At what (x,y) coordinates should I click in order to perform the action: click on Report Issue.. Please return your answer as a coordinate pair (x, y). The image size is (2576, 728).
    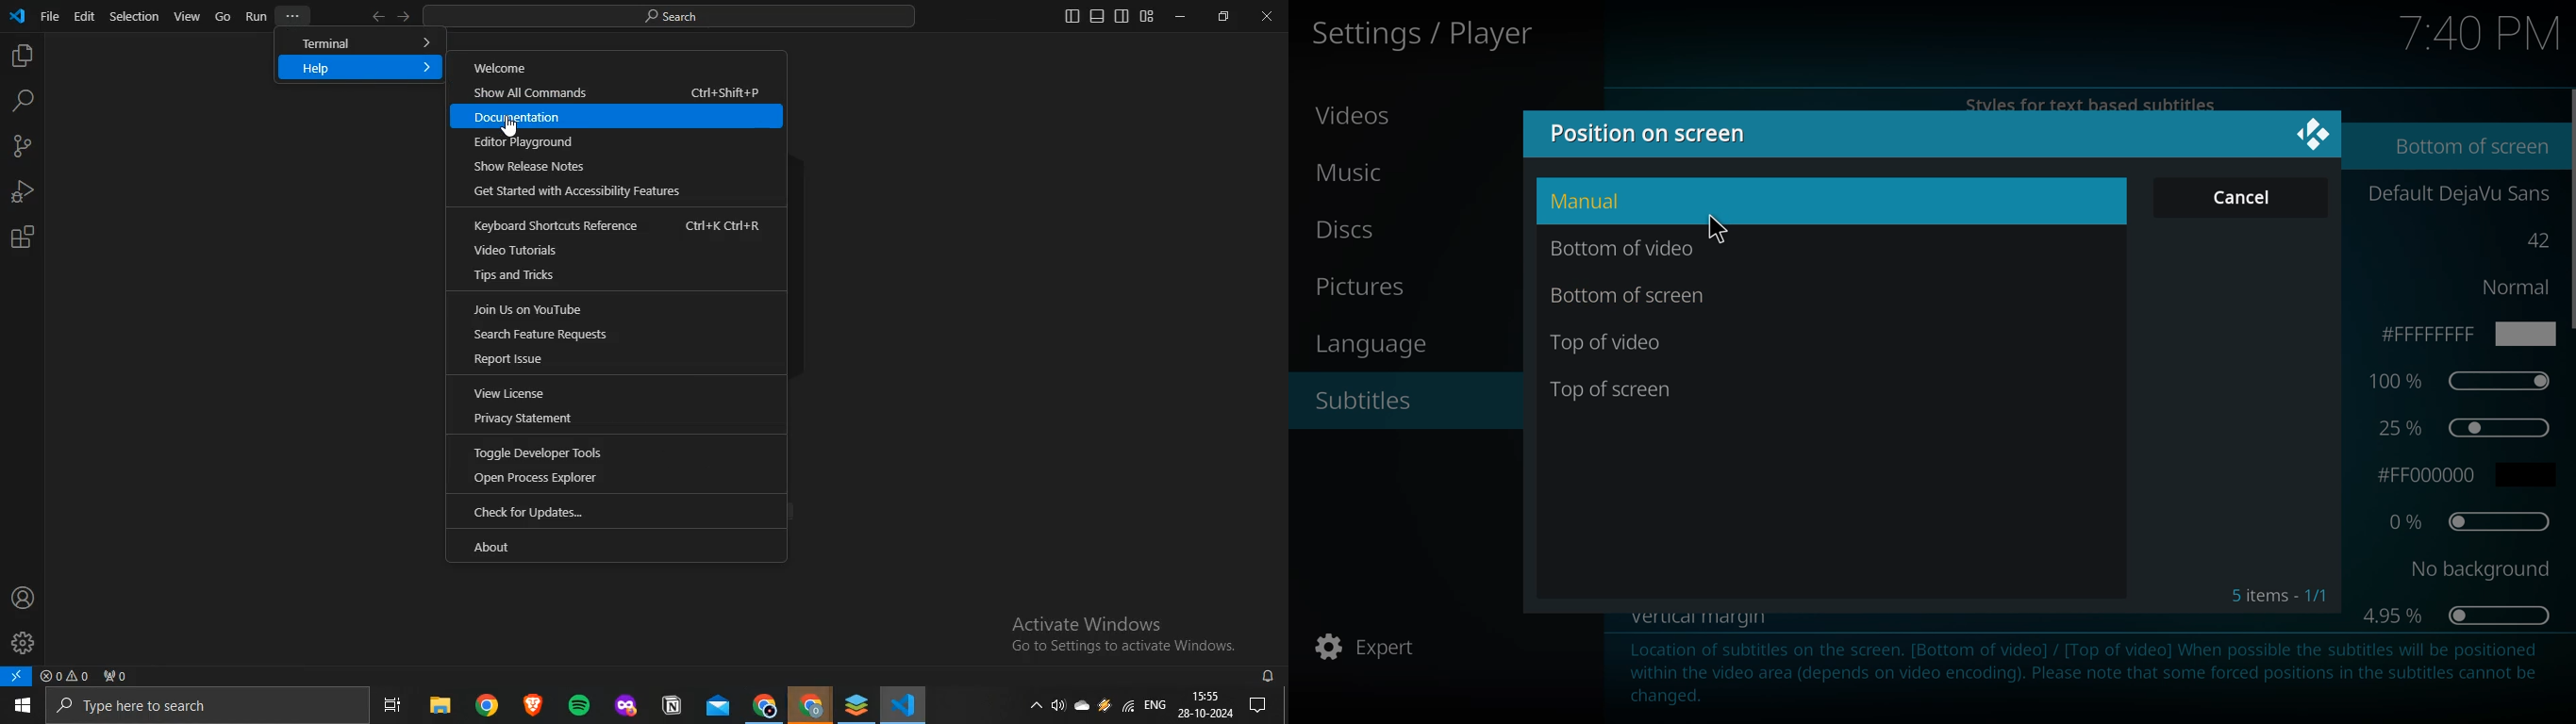
    Looking at the image, I should click on (619, 357).